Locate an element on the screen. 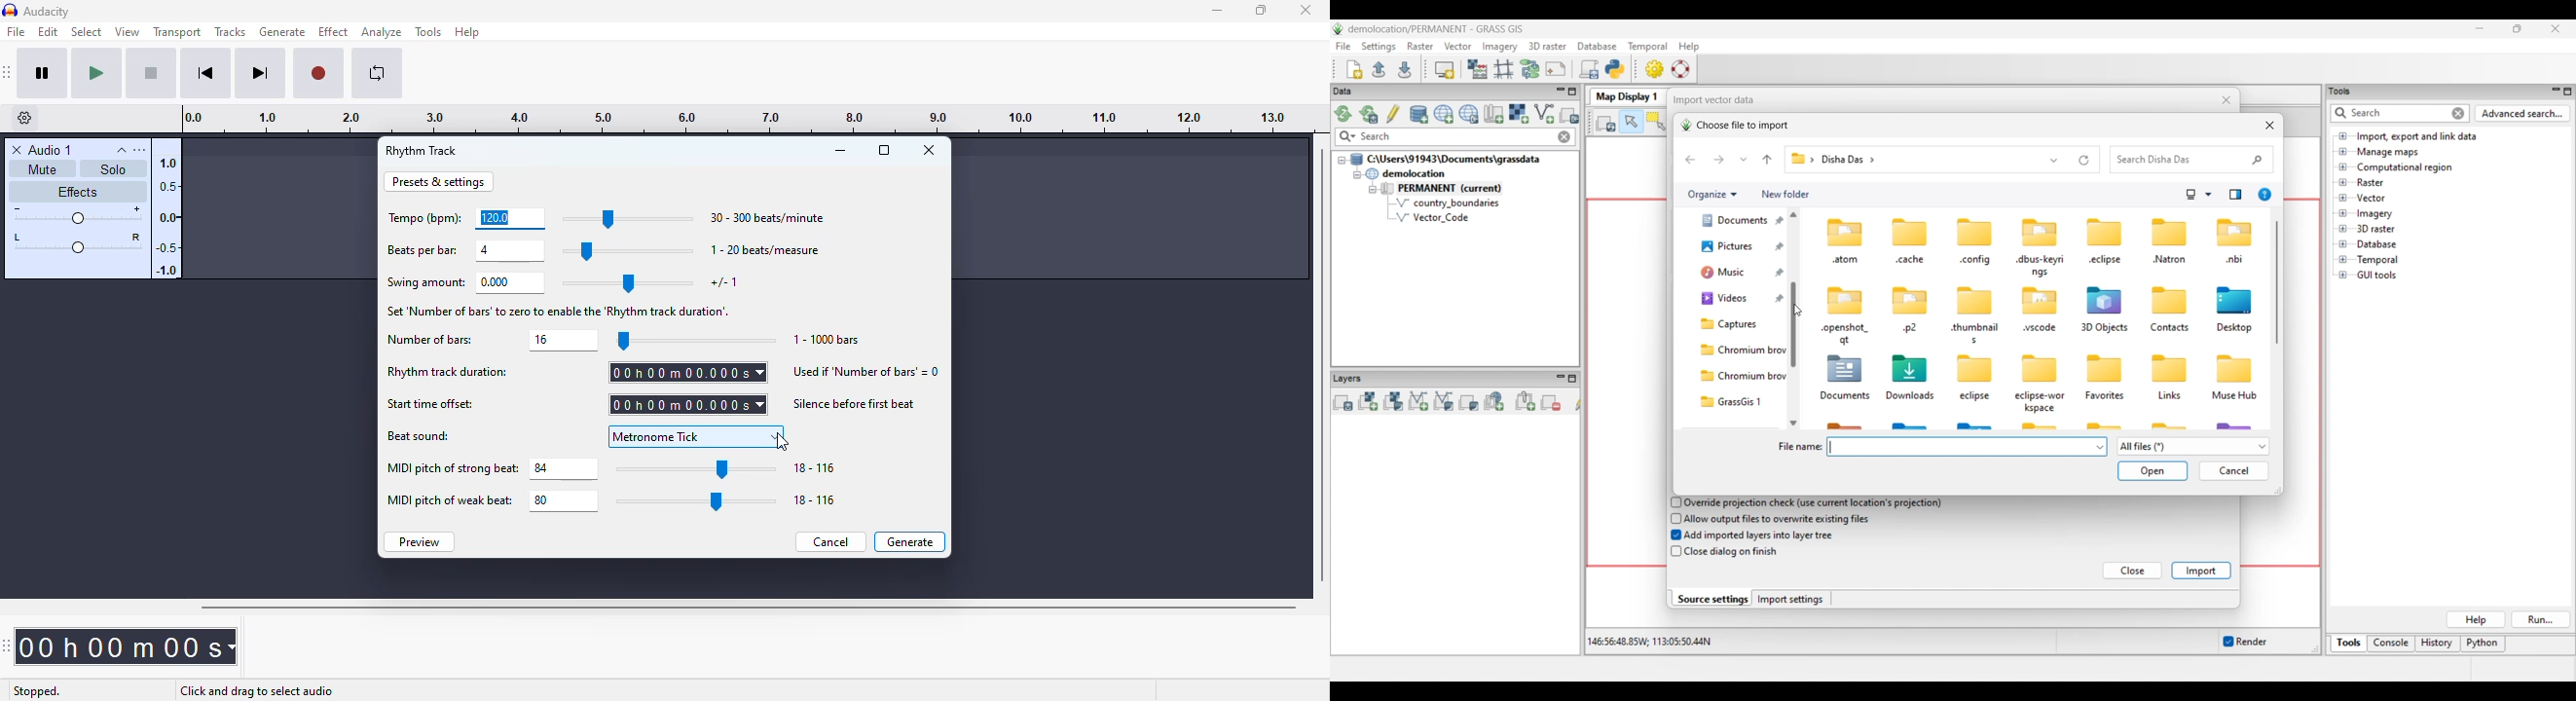 The image size is (2576, 728). enable looping is located at coordinates (378, 73).